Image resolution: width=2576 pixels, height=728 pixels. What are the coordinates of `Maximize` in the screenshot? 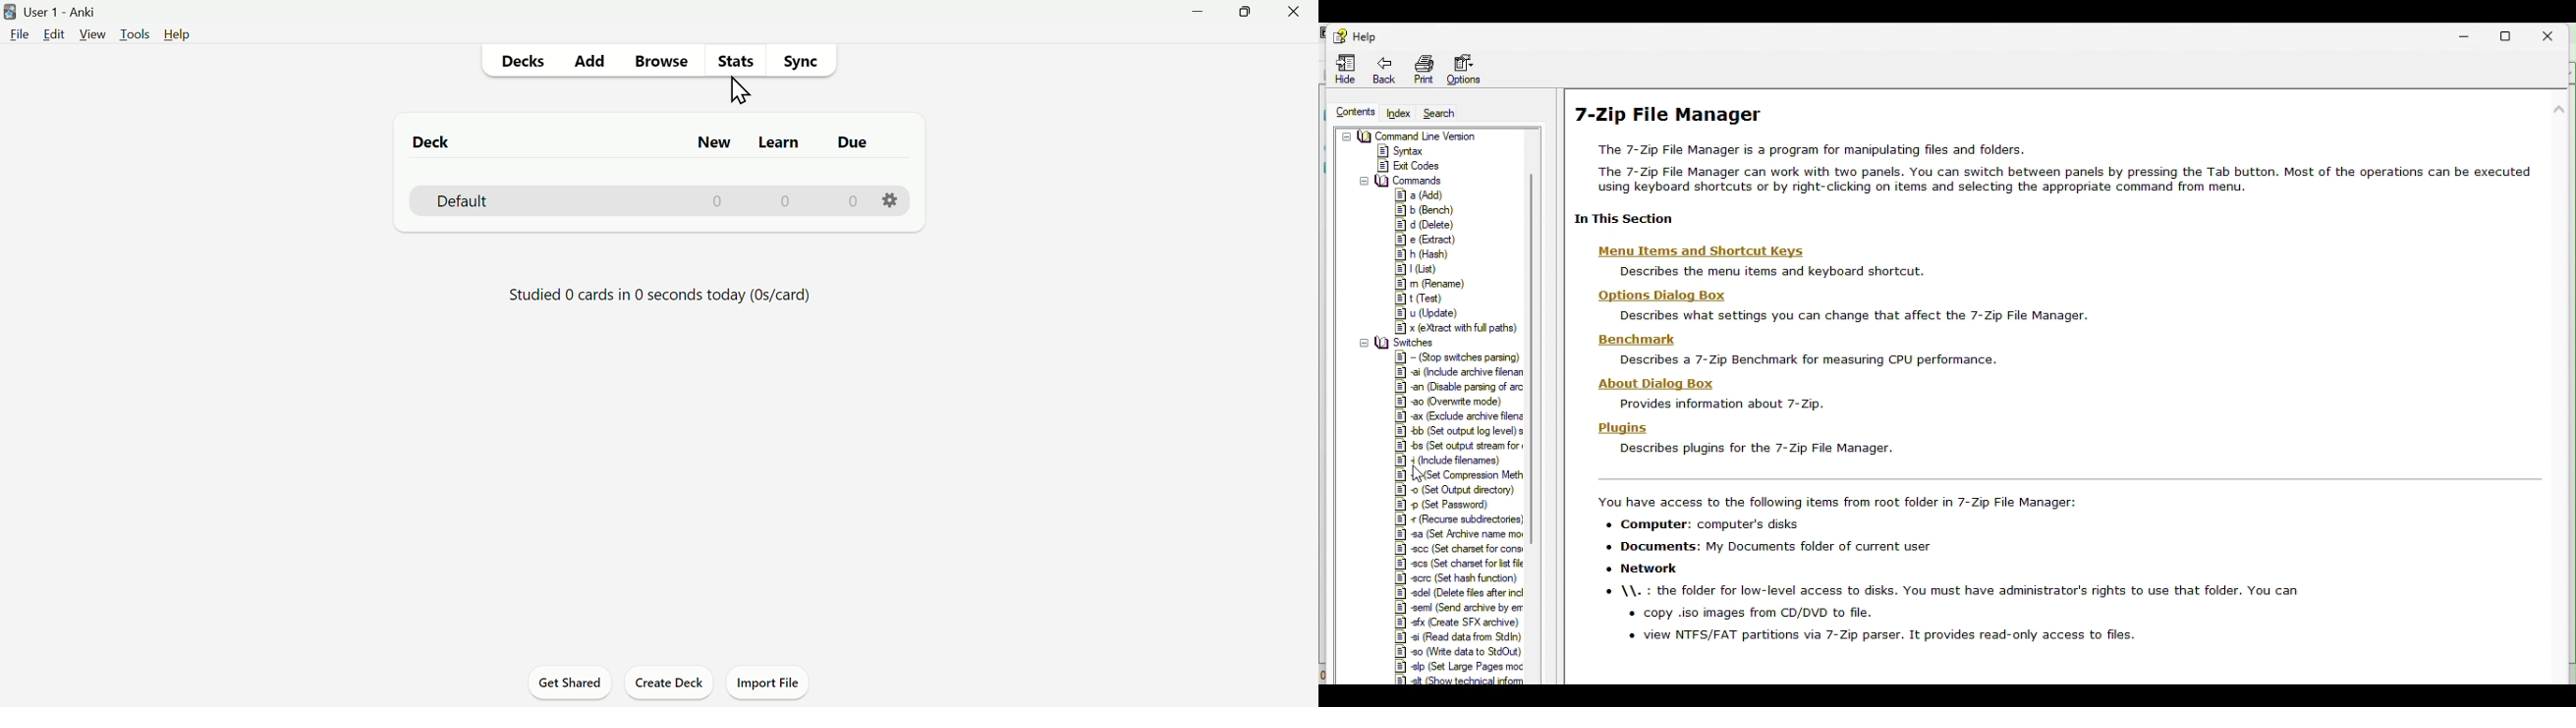 It's located at (1253, 18).